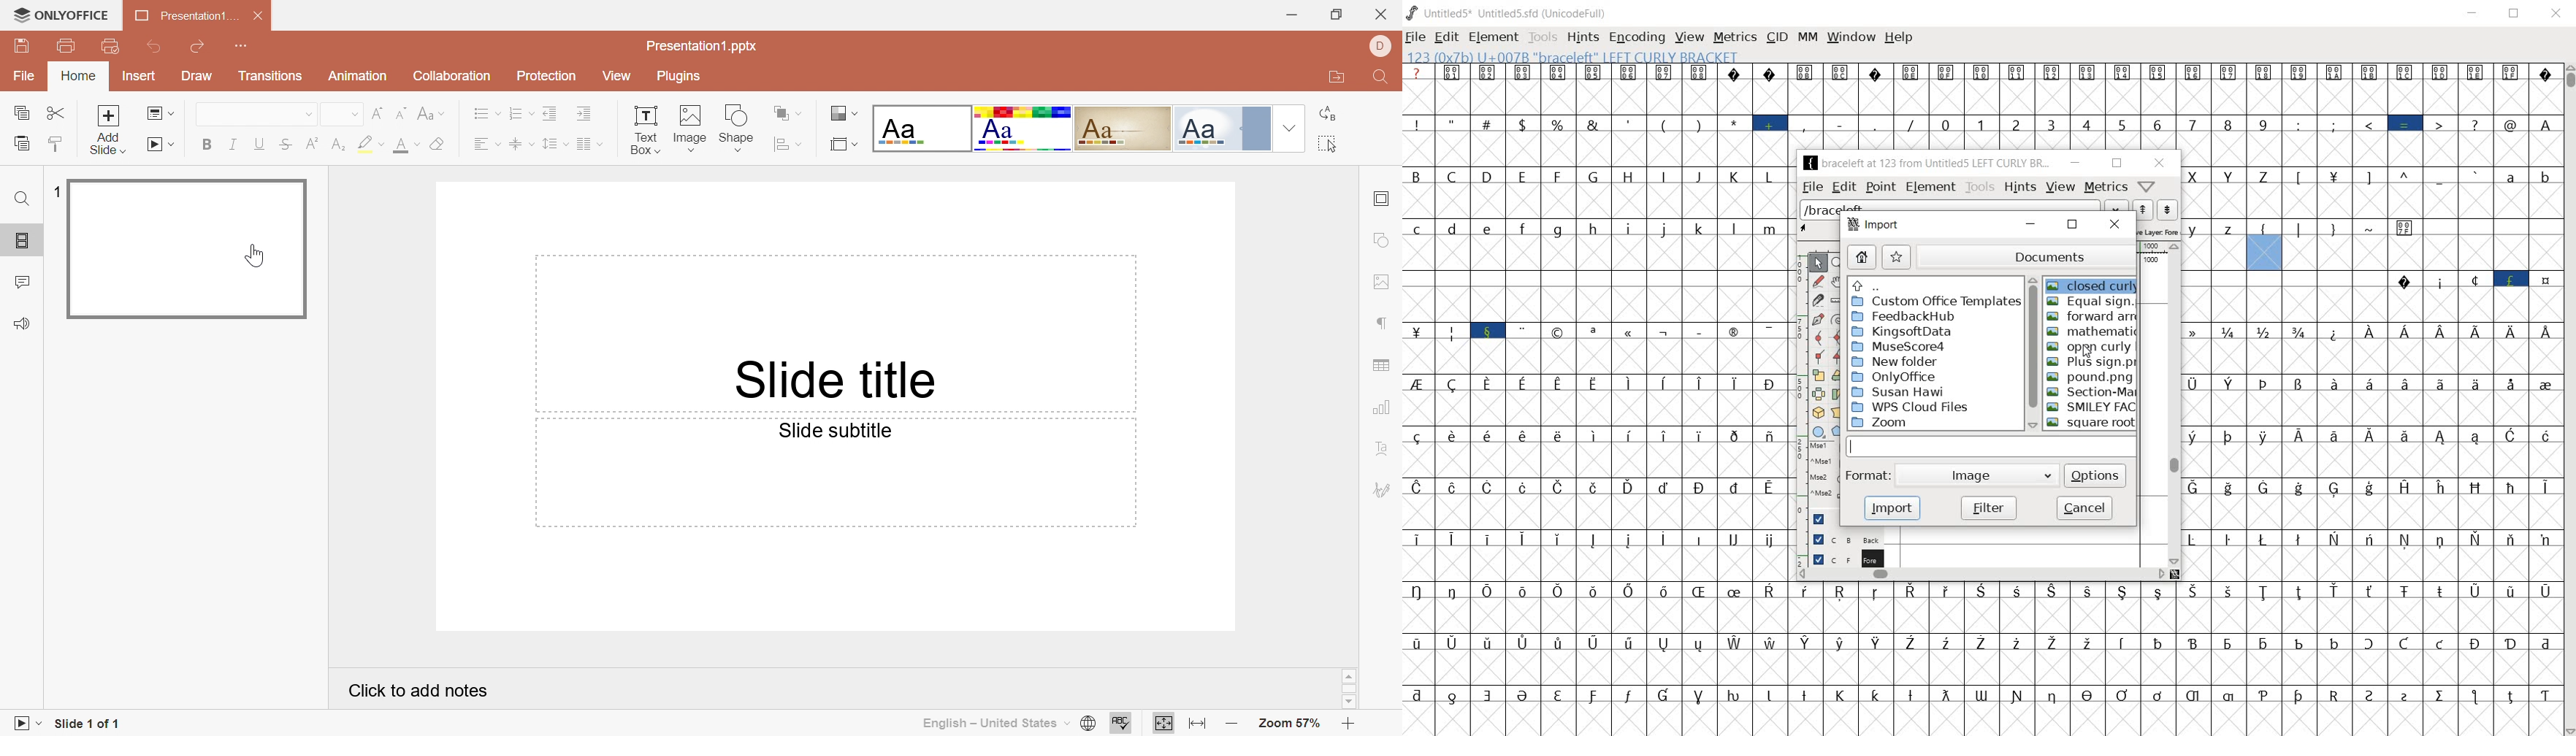  I want to click on Align shape, so click(781, 144).